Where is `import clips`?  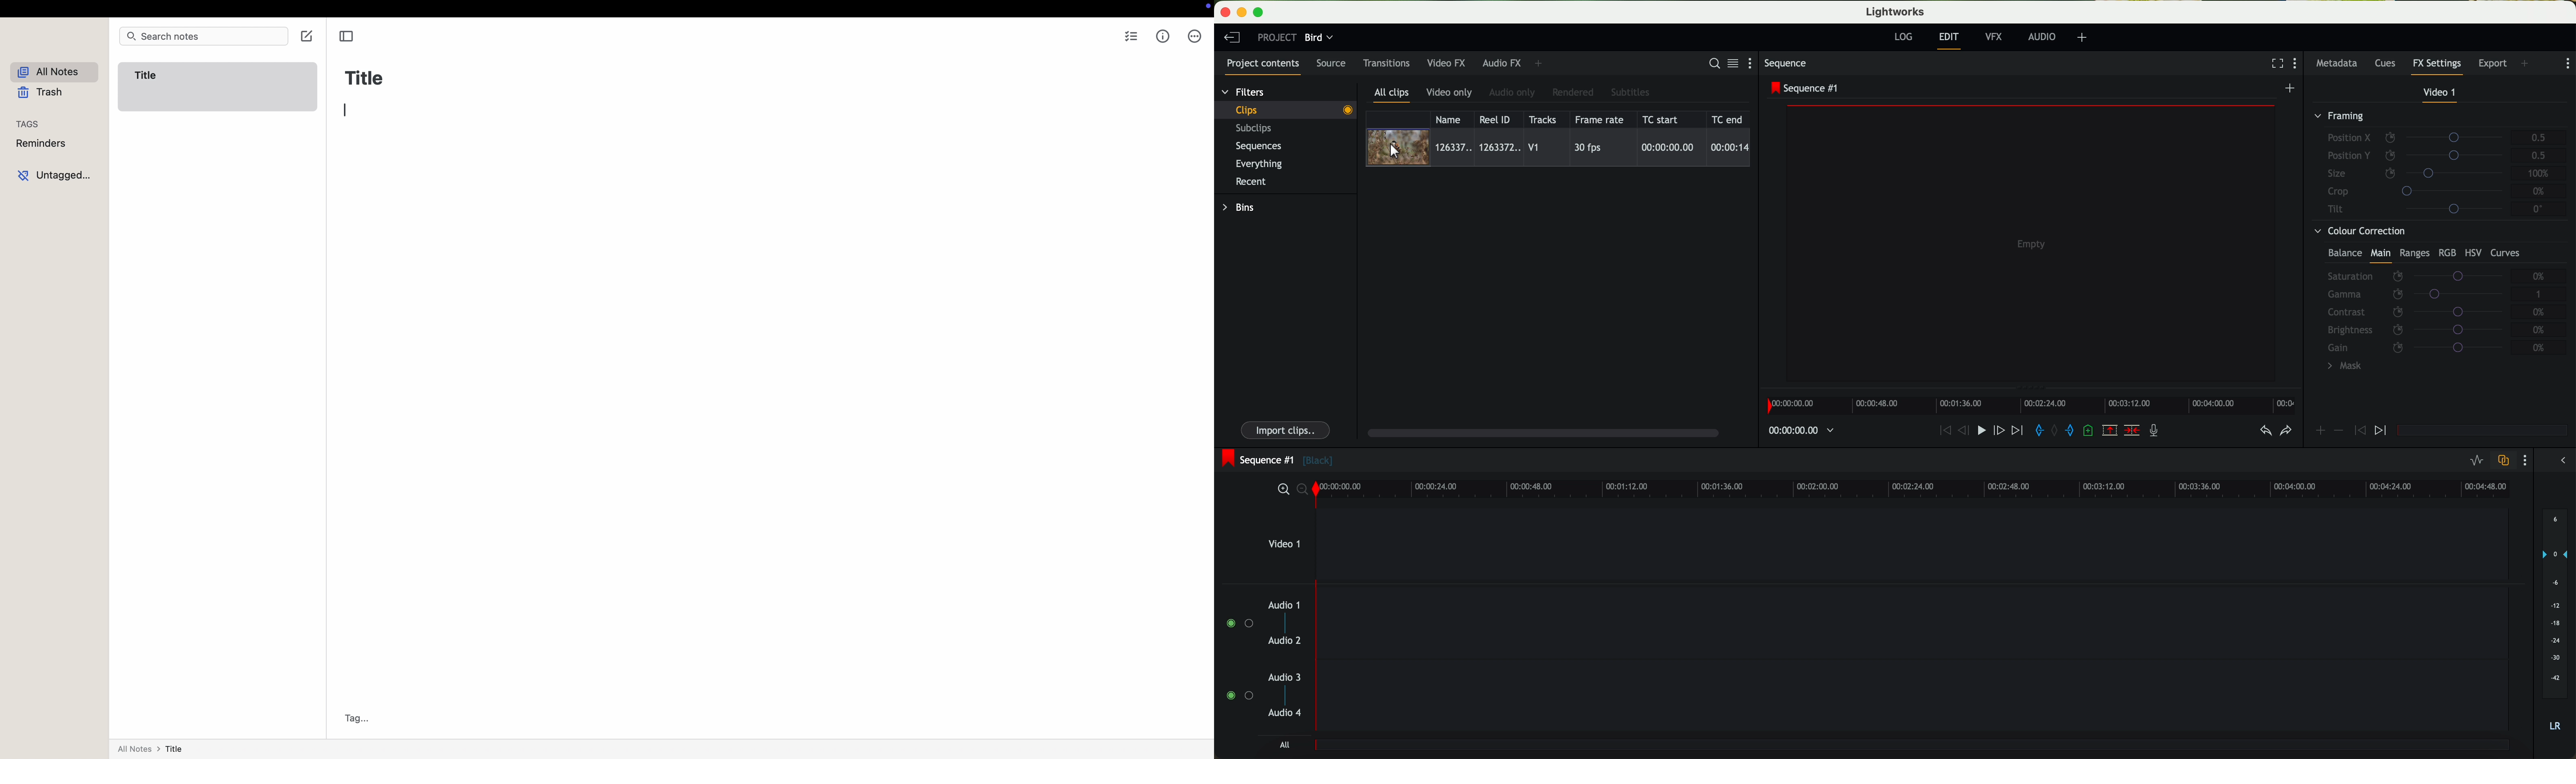 import clips is located at coordinates (1287, 429).